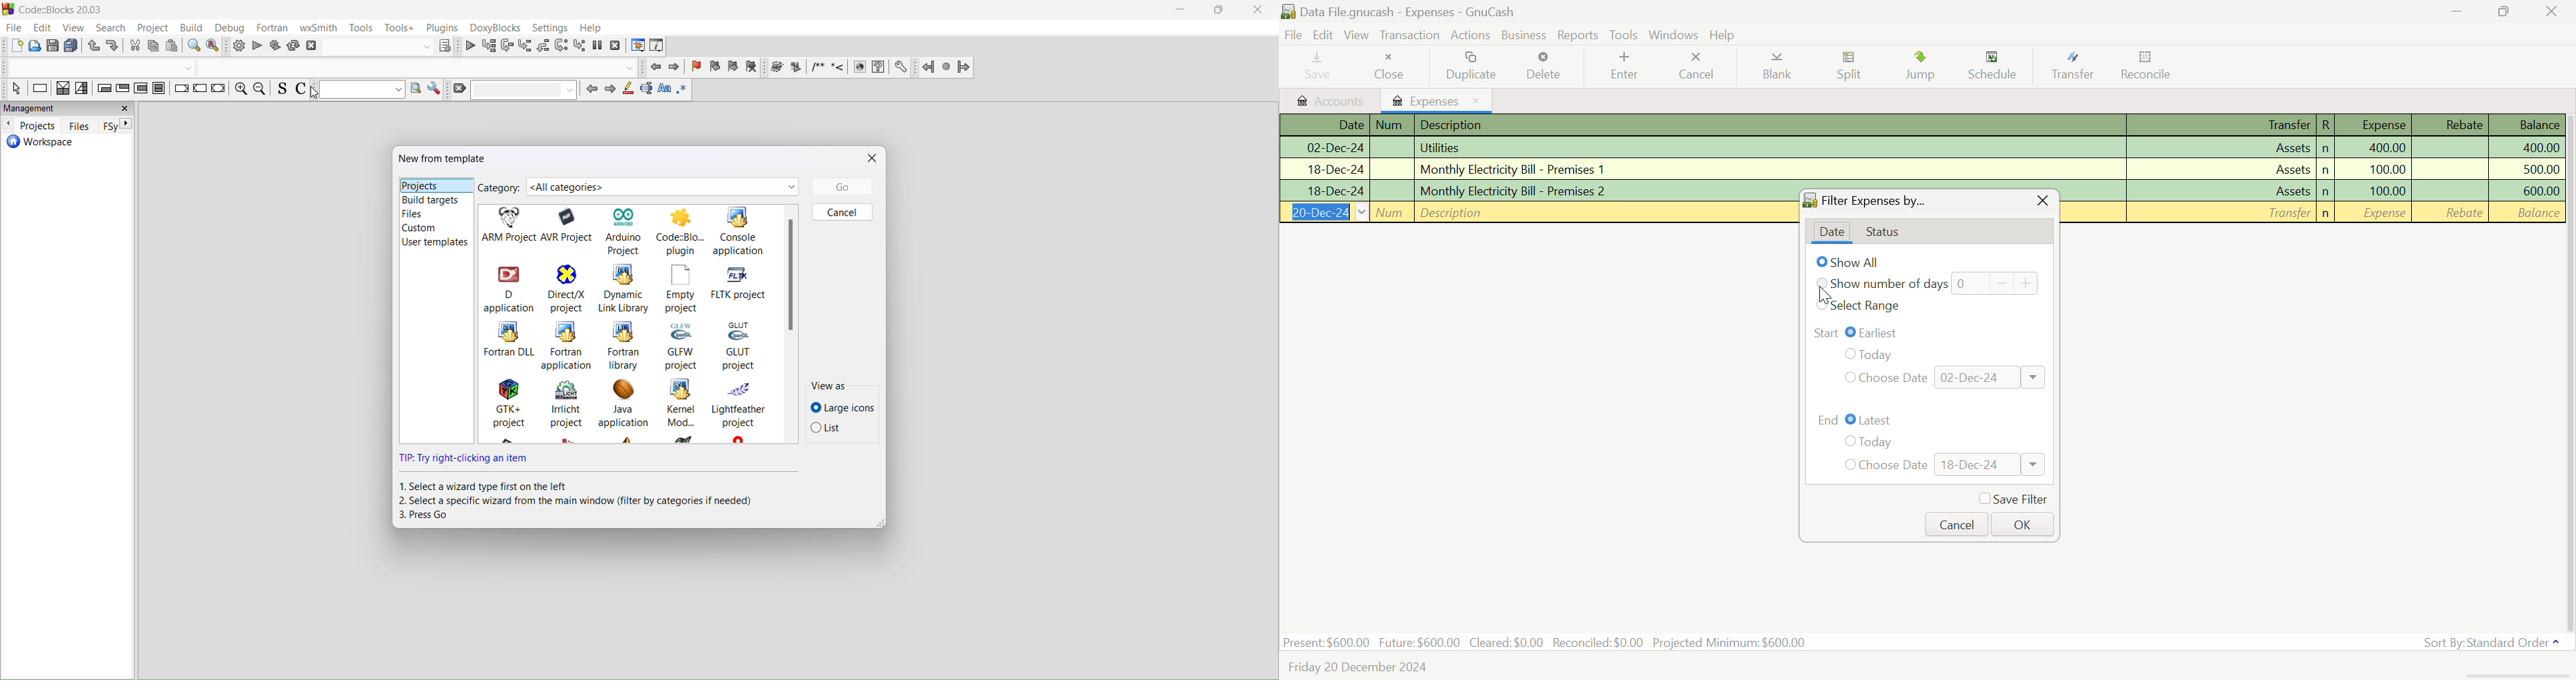 This screenshot has height=700, width=2576. What do you see at coordinates (734, 68) in the screenshot?
I see `next bookmark` at bounding box center [734, 68].